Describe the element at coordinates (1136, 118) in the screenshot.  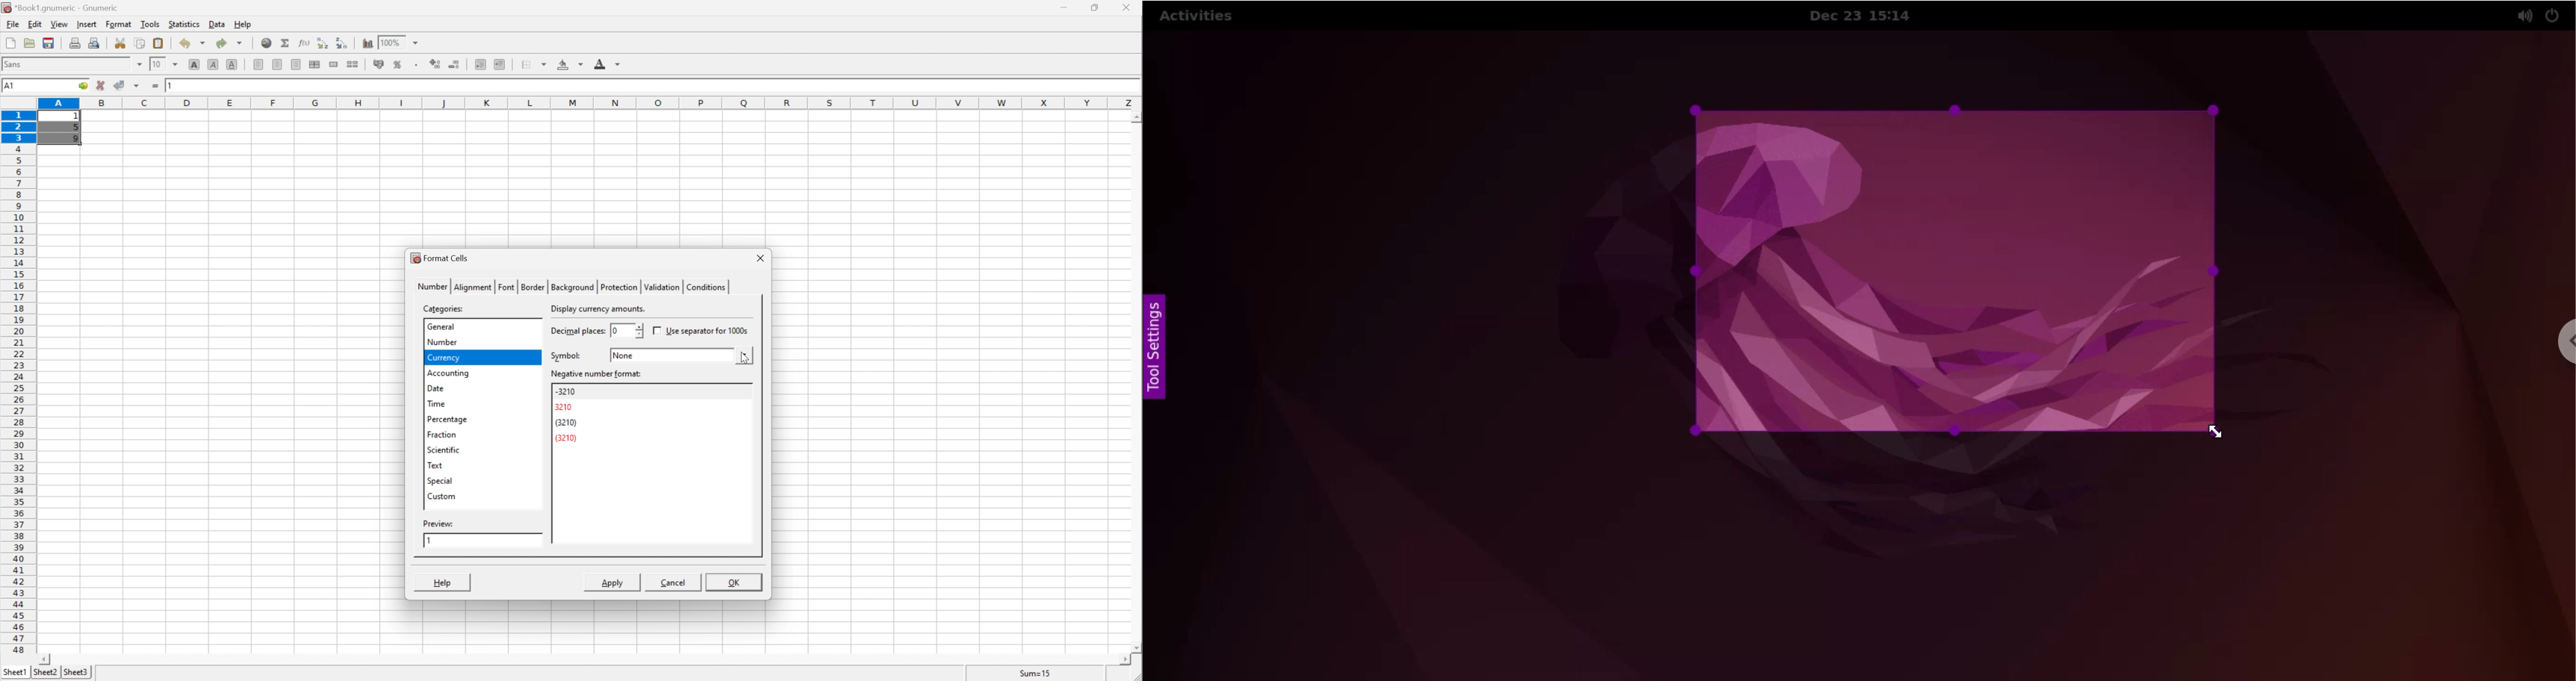
I see `scroll up` at that location.